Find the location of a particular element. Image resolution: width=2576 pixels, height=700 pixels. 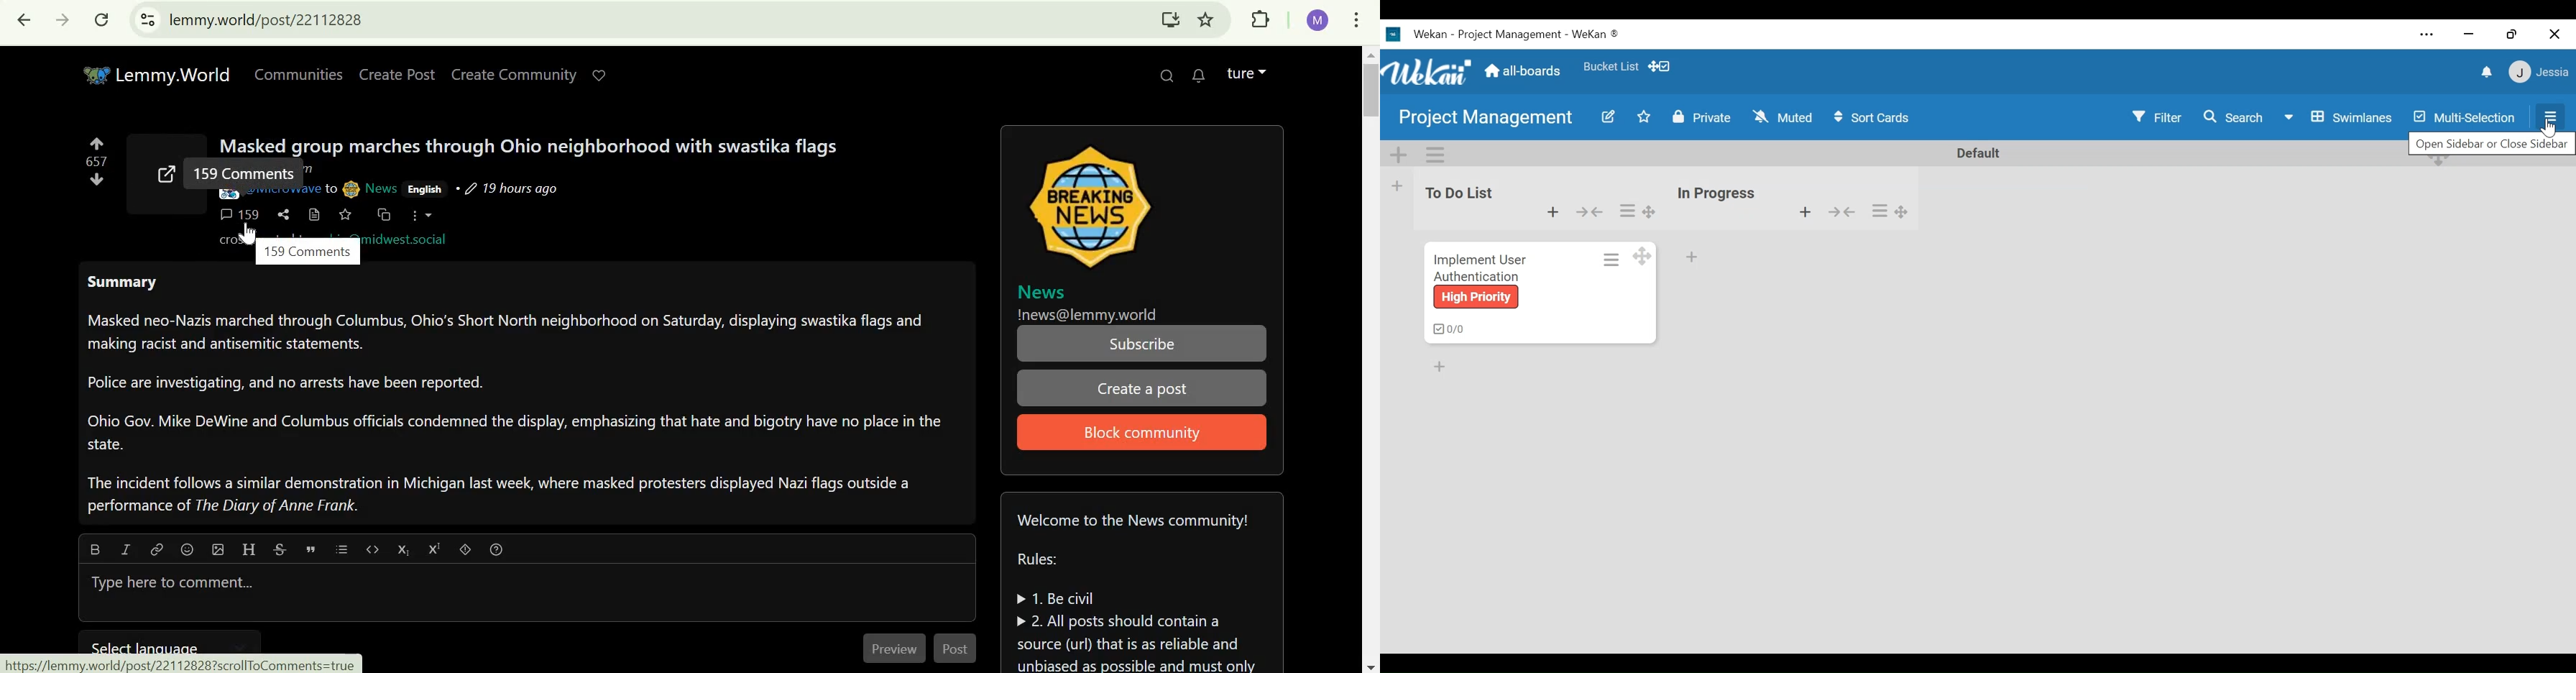

list Actions is located at coordinates (1880, 209).